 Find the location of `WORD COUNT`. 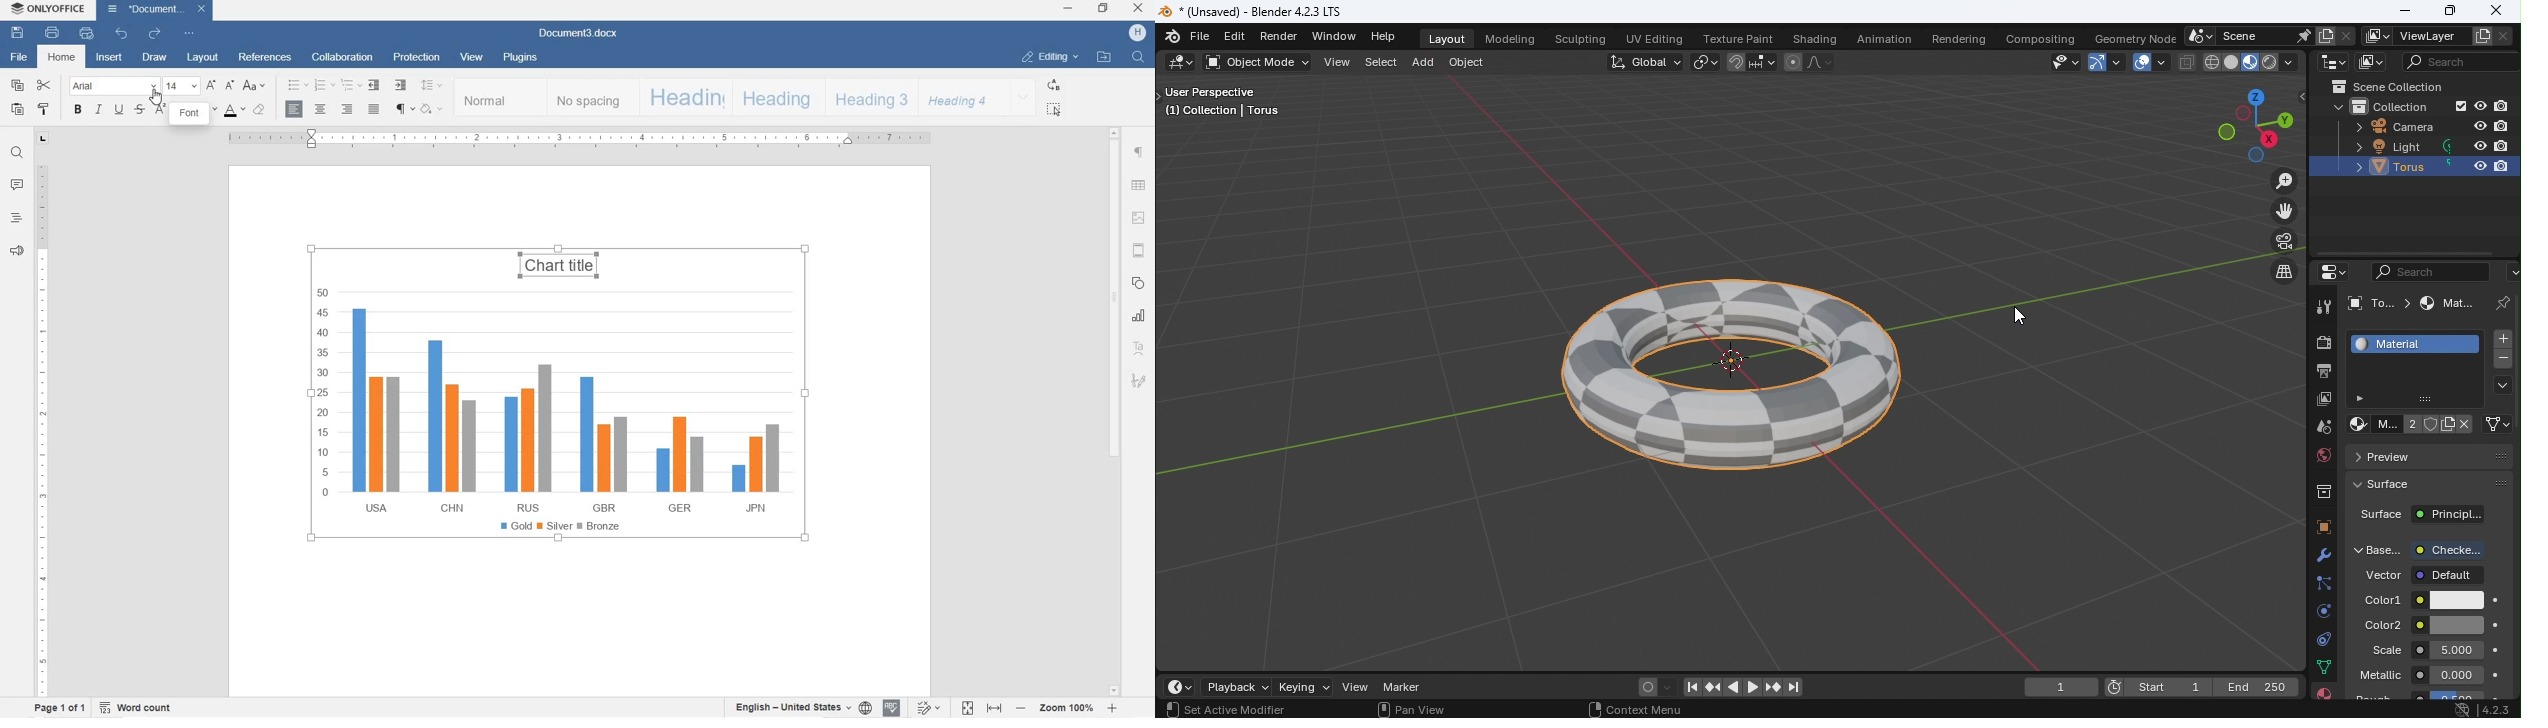

WORD COUNT is located at coordinates (139, 708).